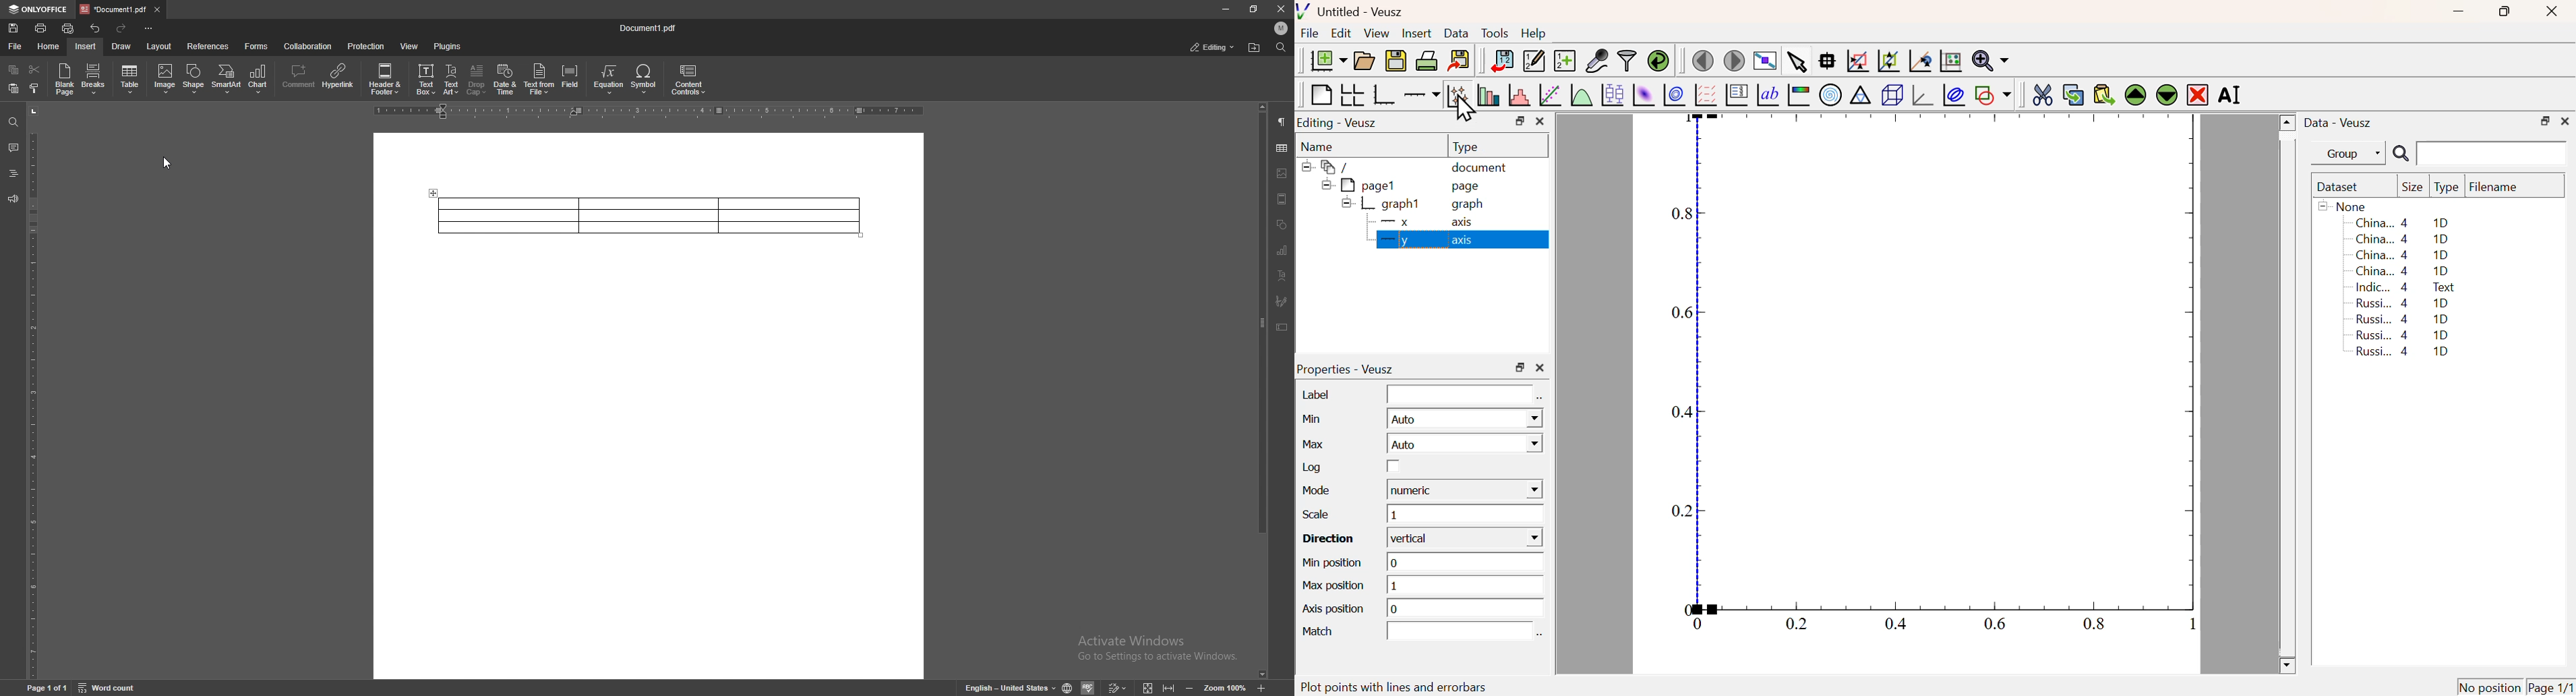 The height and width of the screenshot is (700, 2576). I want to click on table, so click(131, 78).